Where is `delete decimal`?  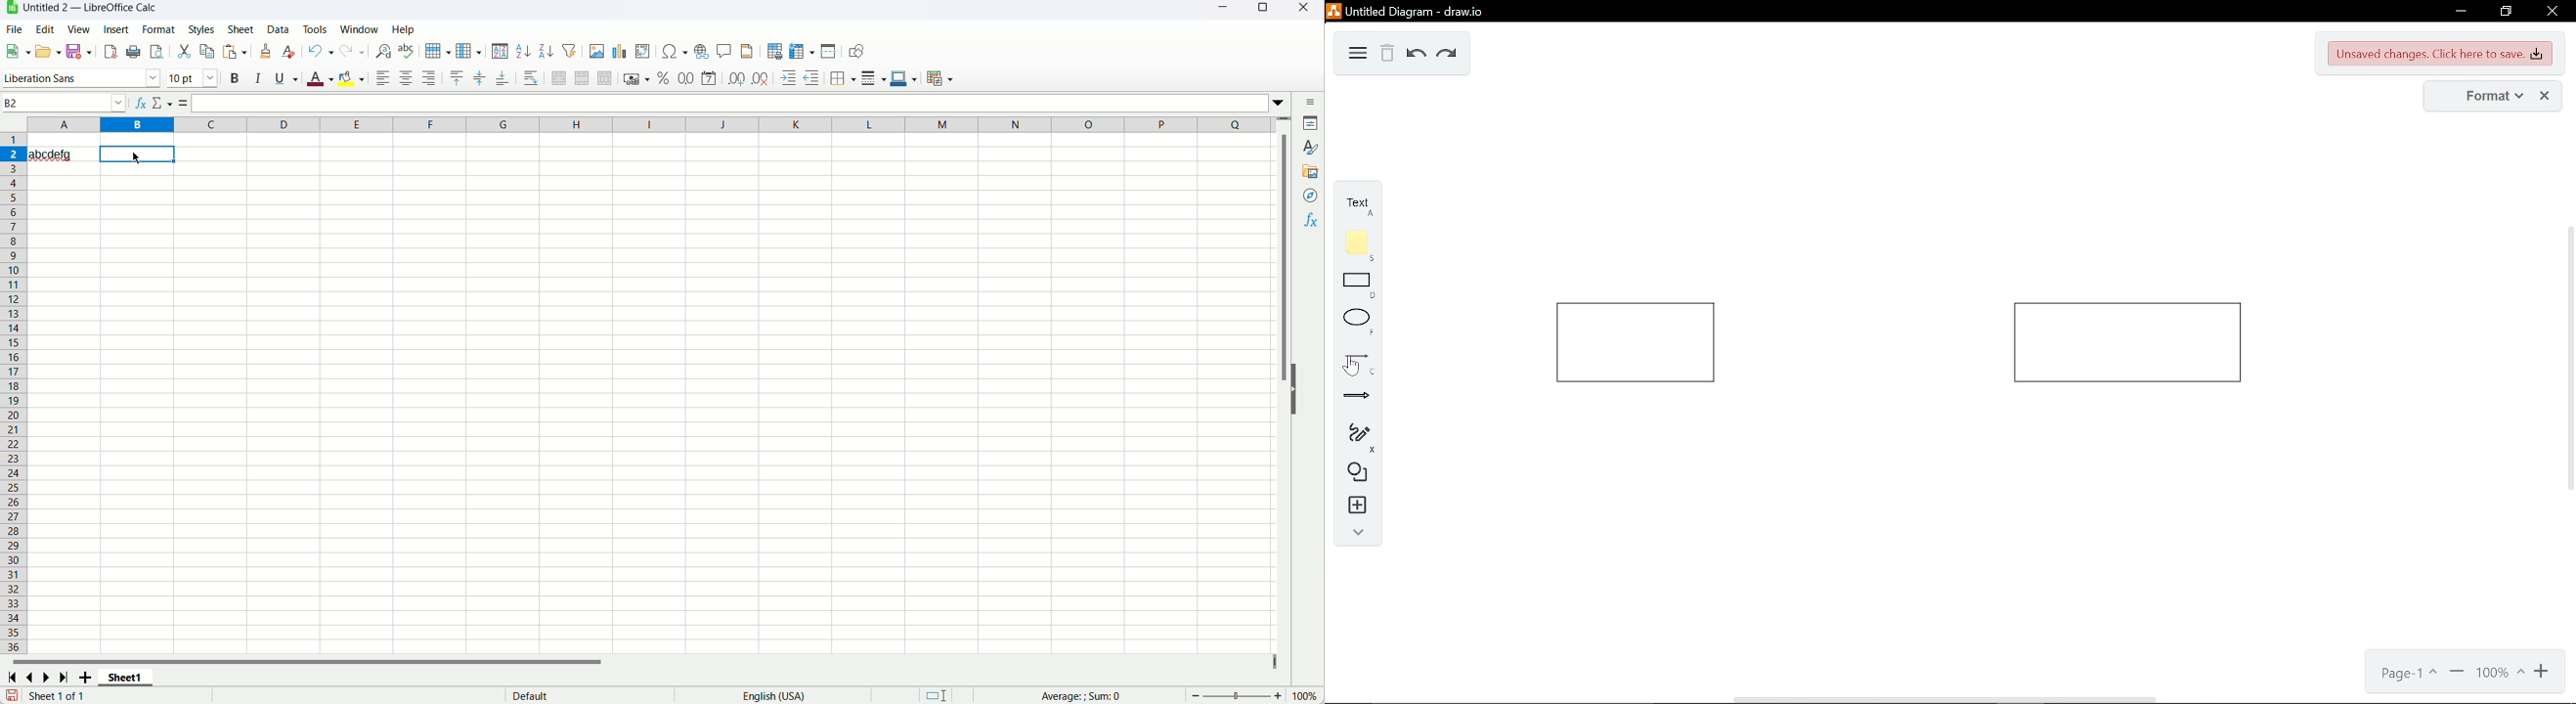
delete decimal is located at coordinates (760, 78).